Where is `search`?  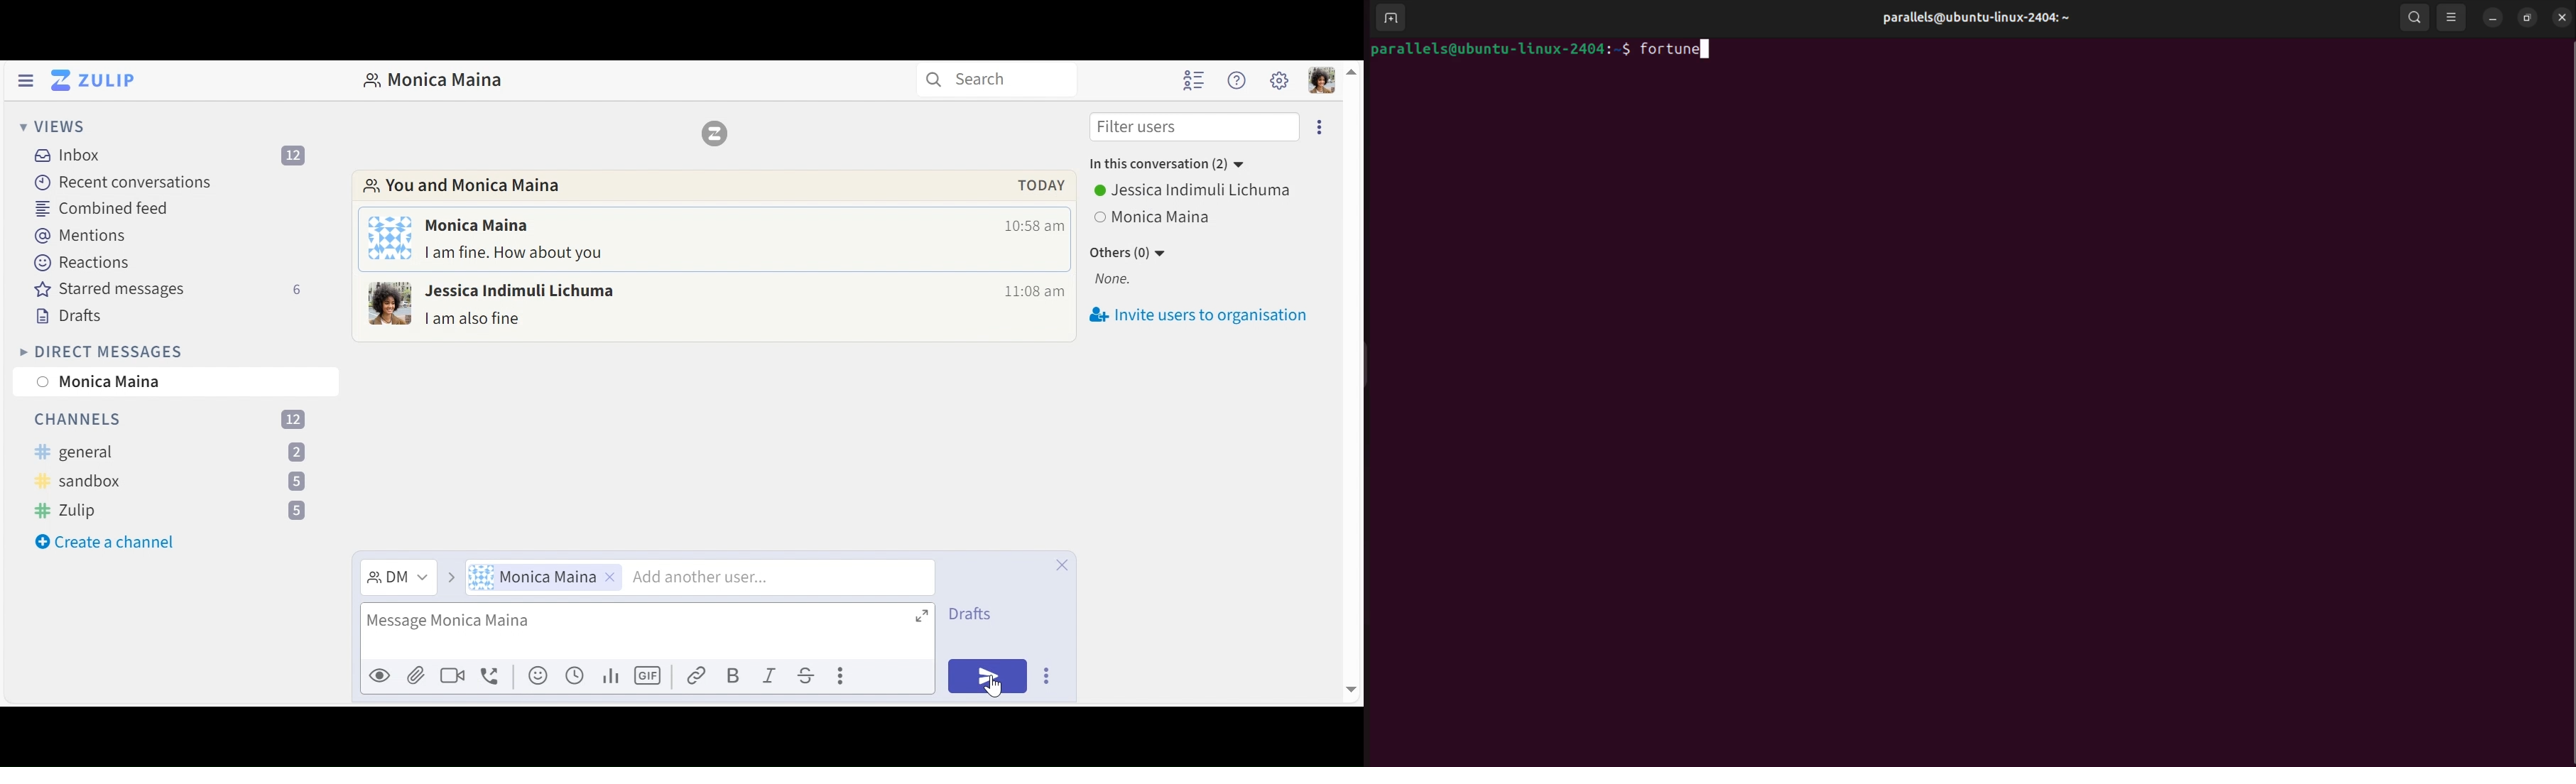
search is located at coordinates (2417, 17).